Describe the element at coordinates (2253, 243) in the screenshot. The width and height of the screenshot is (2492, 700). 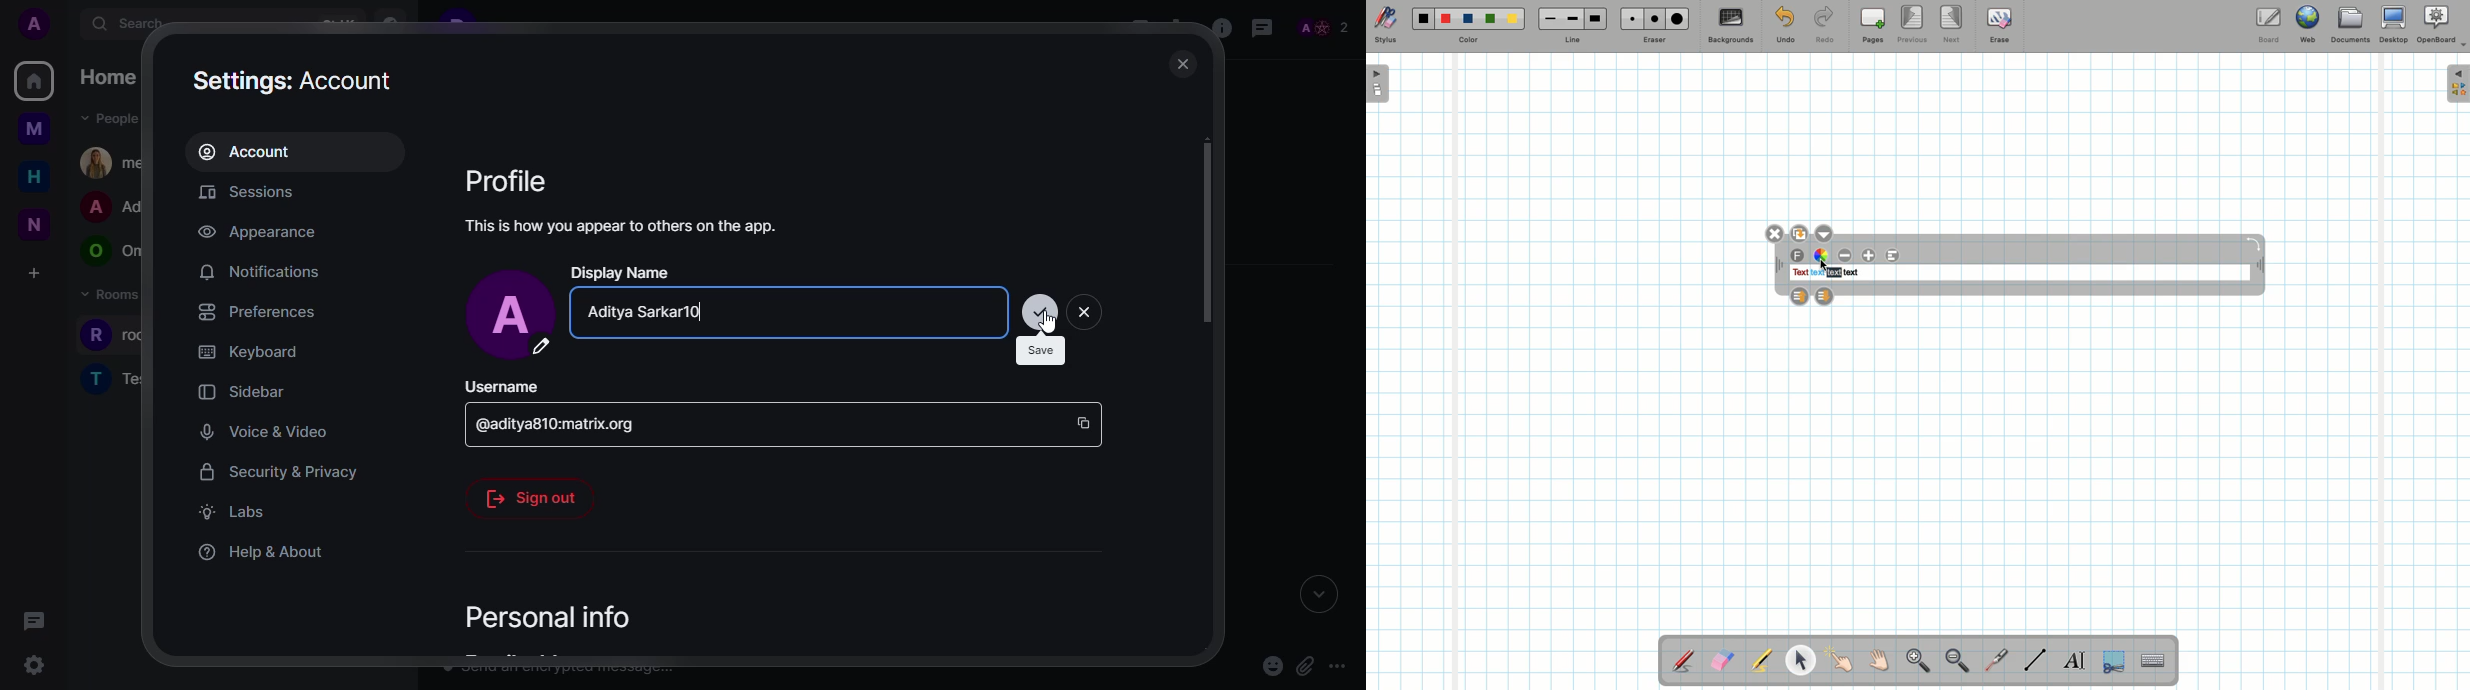
I see `Rotate` at that location.